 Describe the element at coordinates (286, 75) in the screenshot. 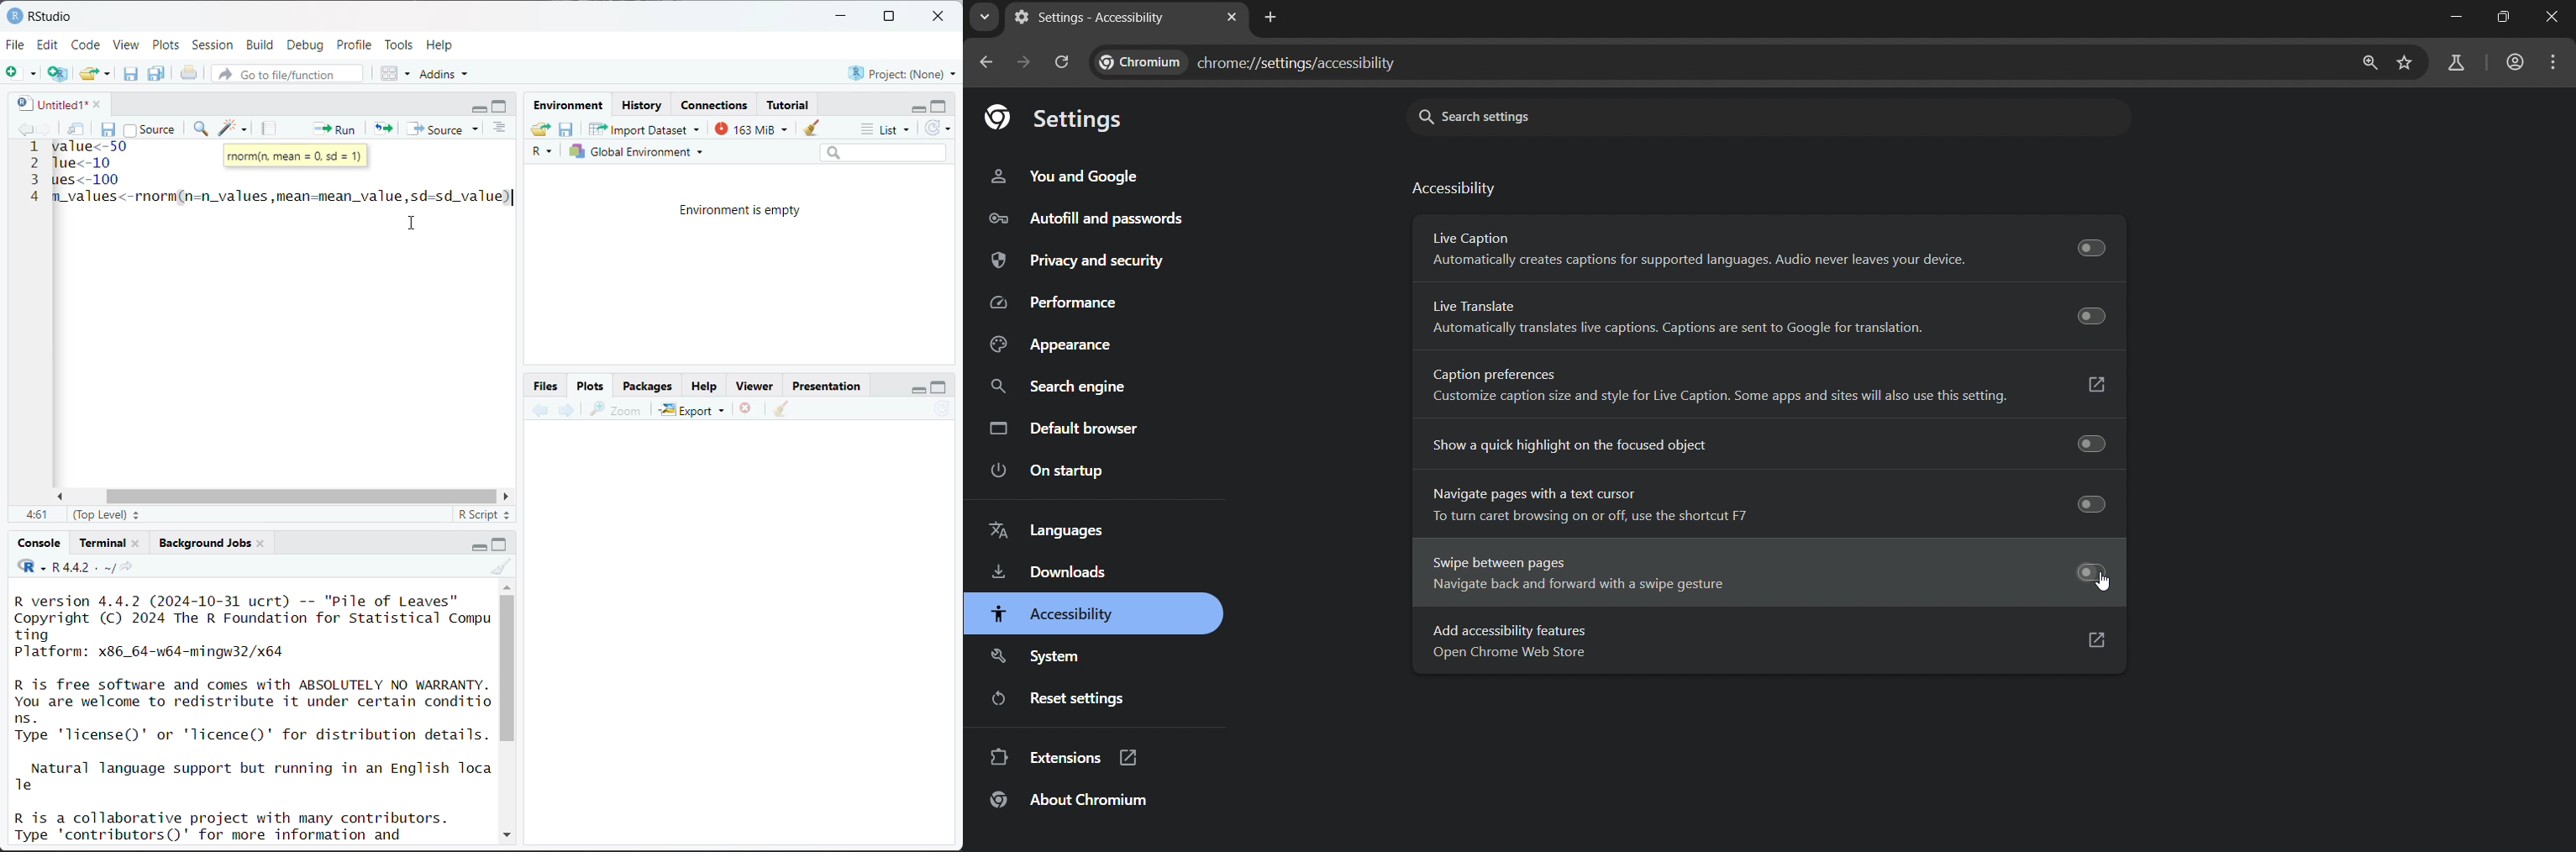

I see `go to file/function` at that location.